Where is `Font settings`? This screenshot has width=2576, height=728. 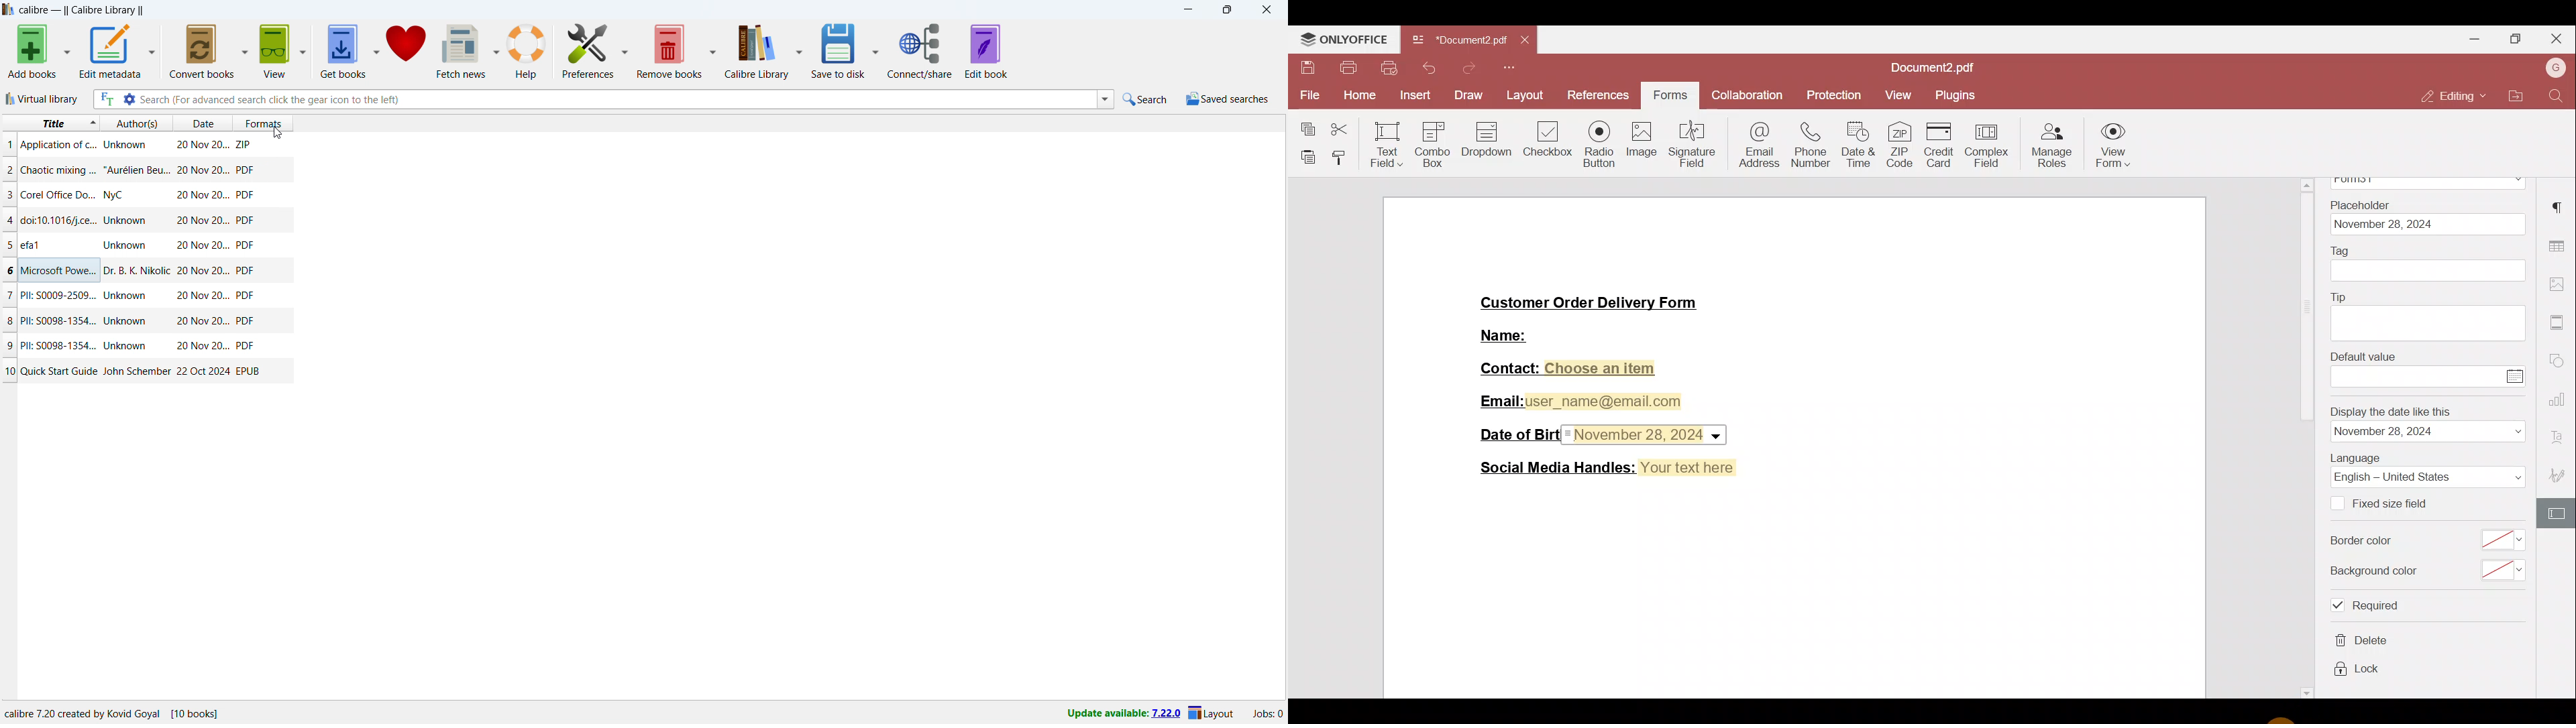
Font settings is located at coordinates (2559, 438).